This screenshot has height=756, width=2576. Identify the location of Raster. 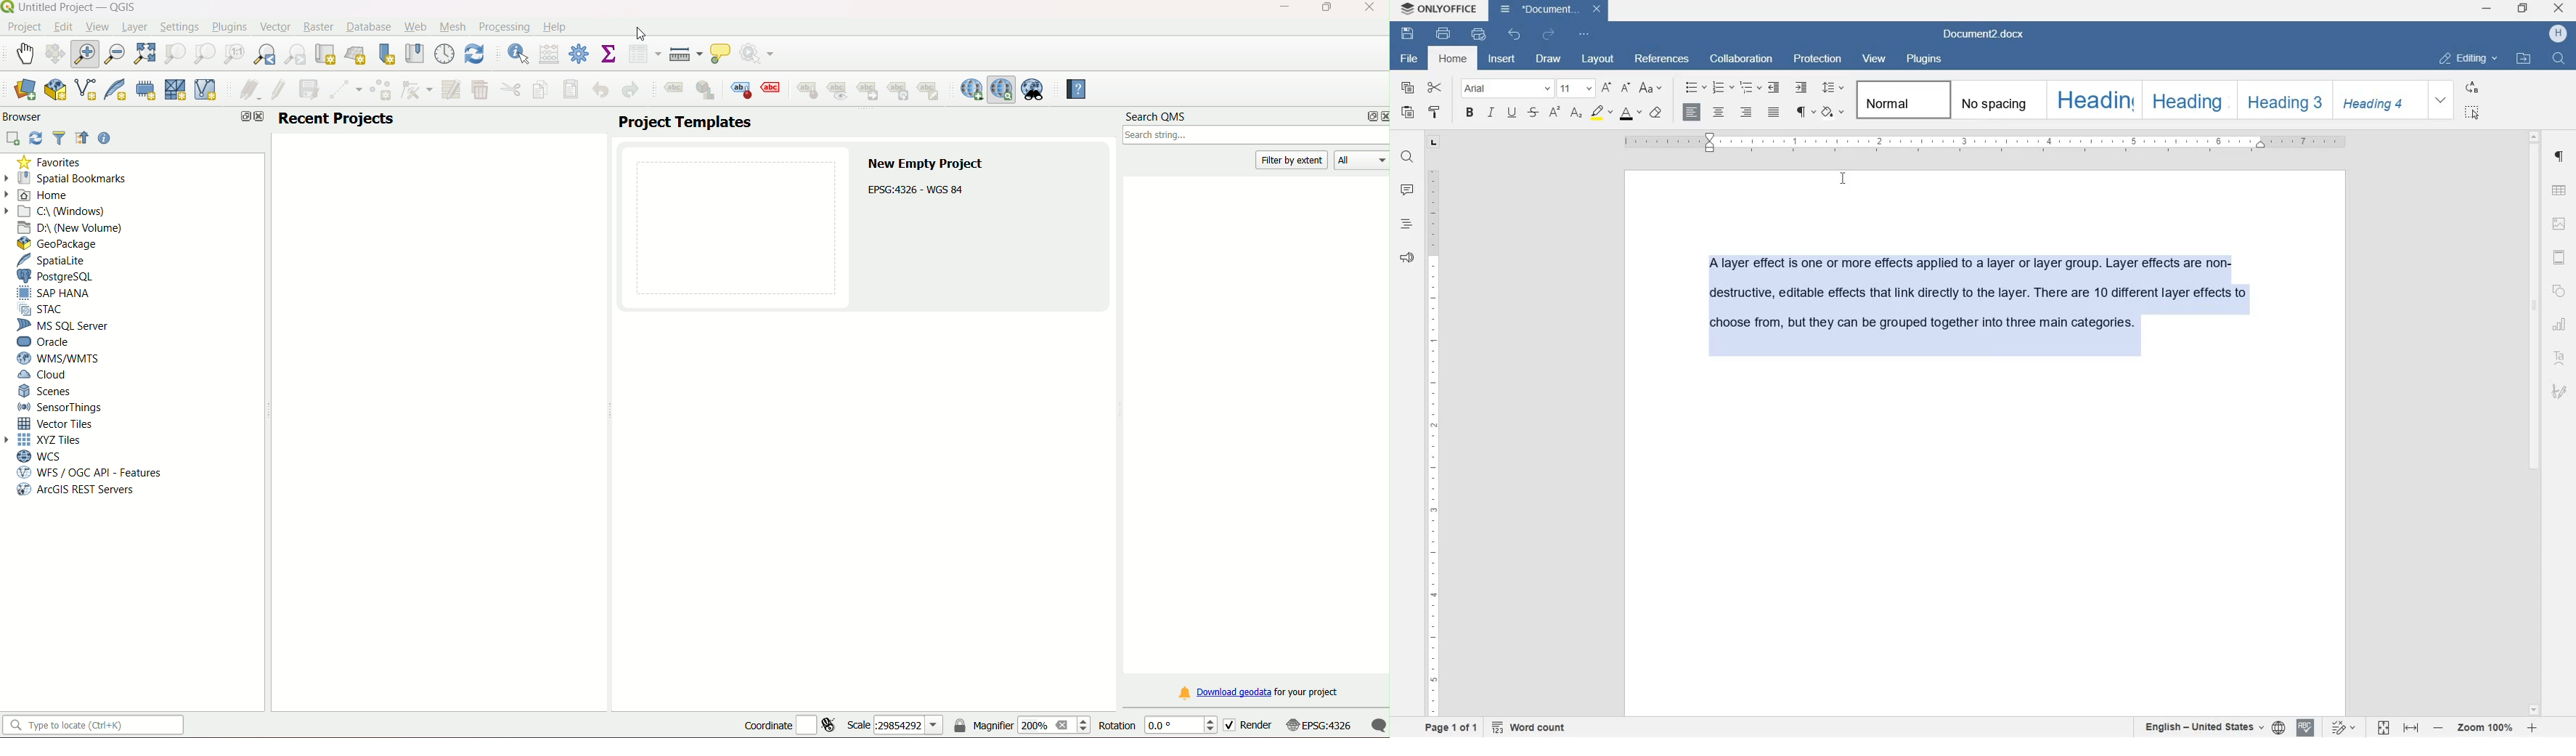
(318, 26).